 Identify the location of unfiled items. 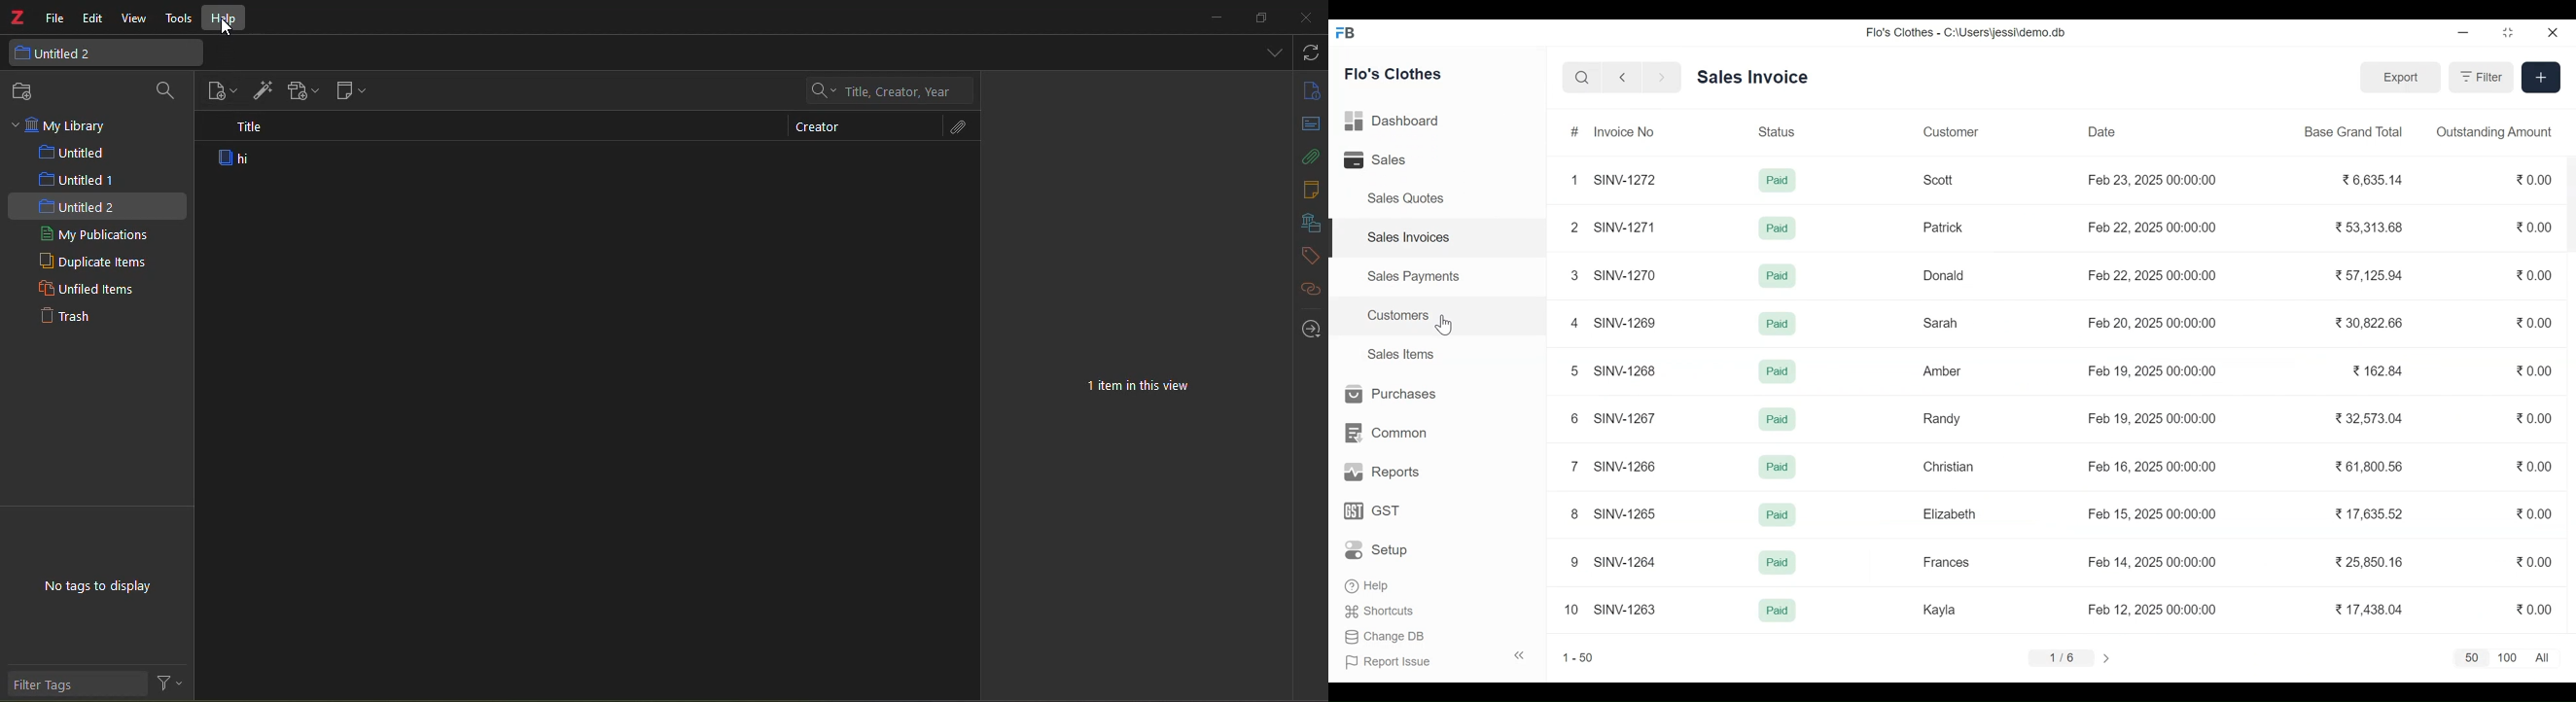
(87, 289).